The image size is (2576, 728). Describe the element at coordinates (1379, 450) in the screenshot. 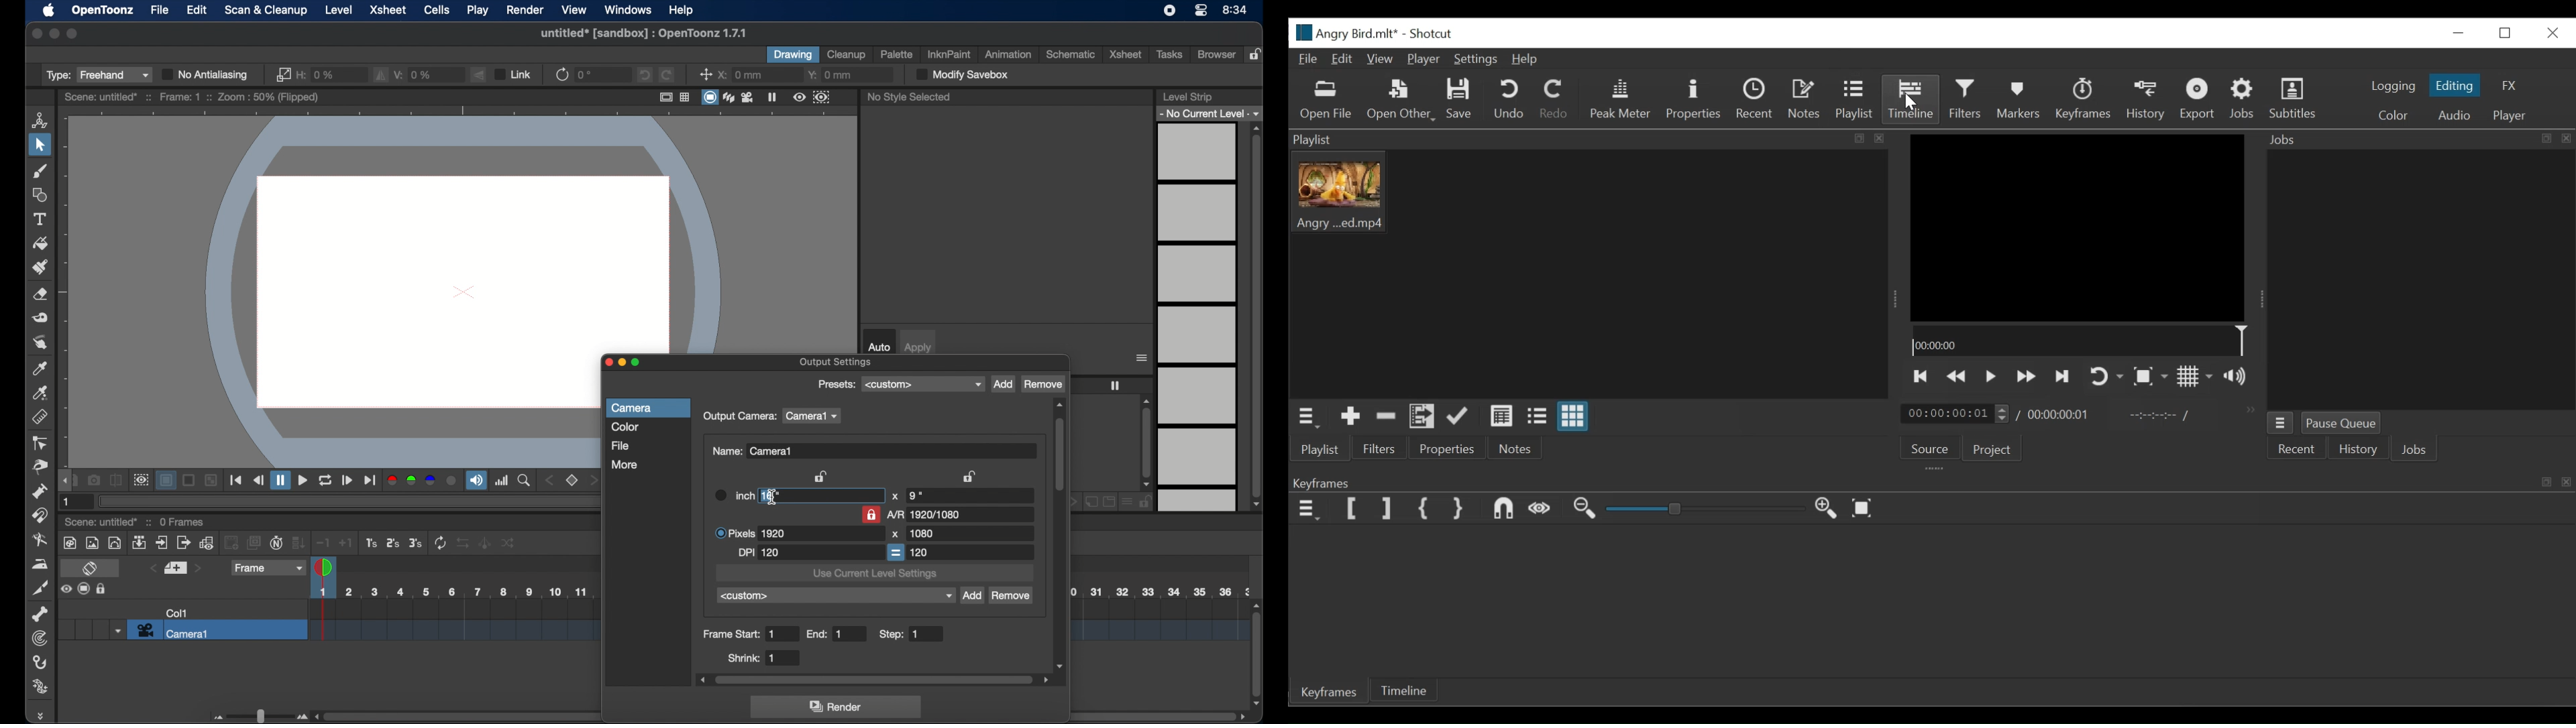

I see `Filters` at that location.